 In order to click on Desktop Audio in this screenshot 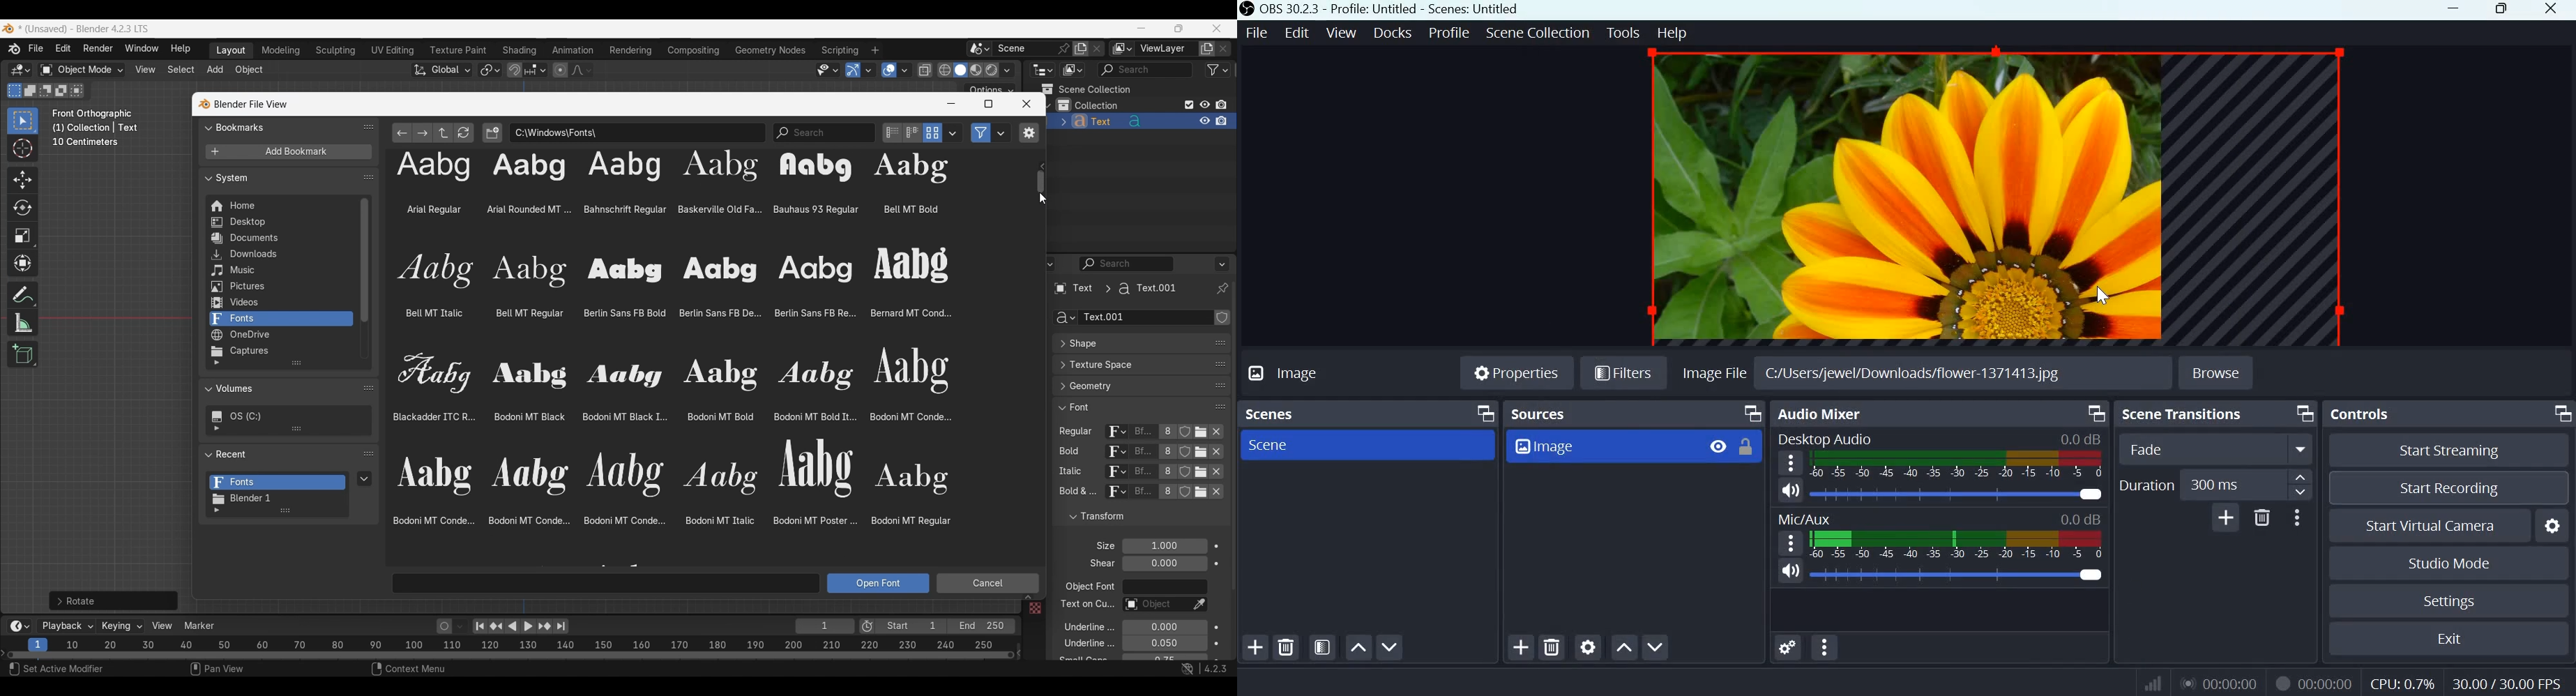, I will do `click(1826, 439)`.